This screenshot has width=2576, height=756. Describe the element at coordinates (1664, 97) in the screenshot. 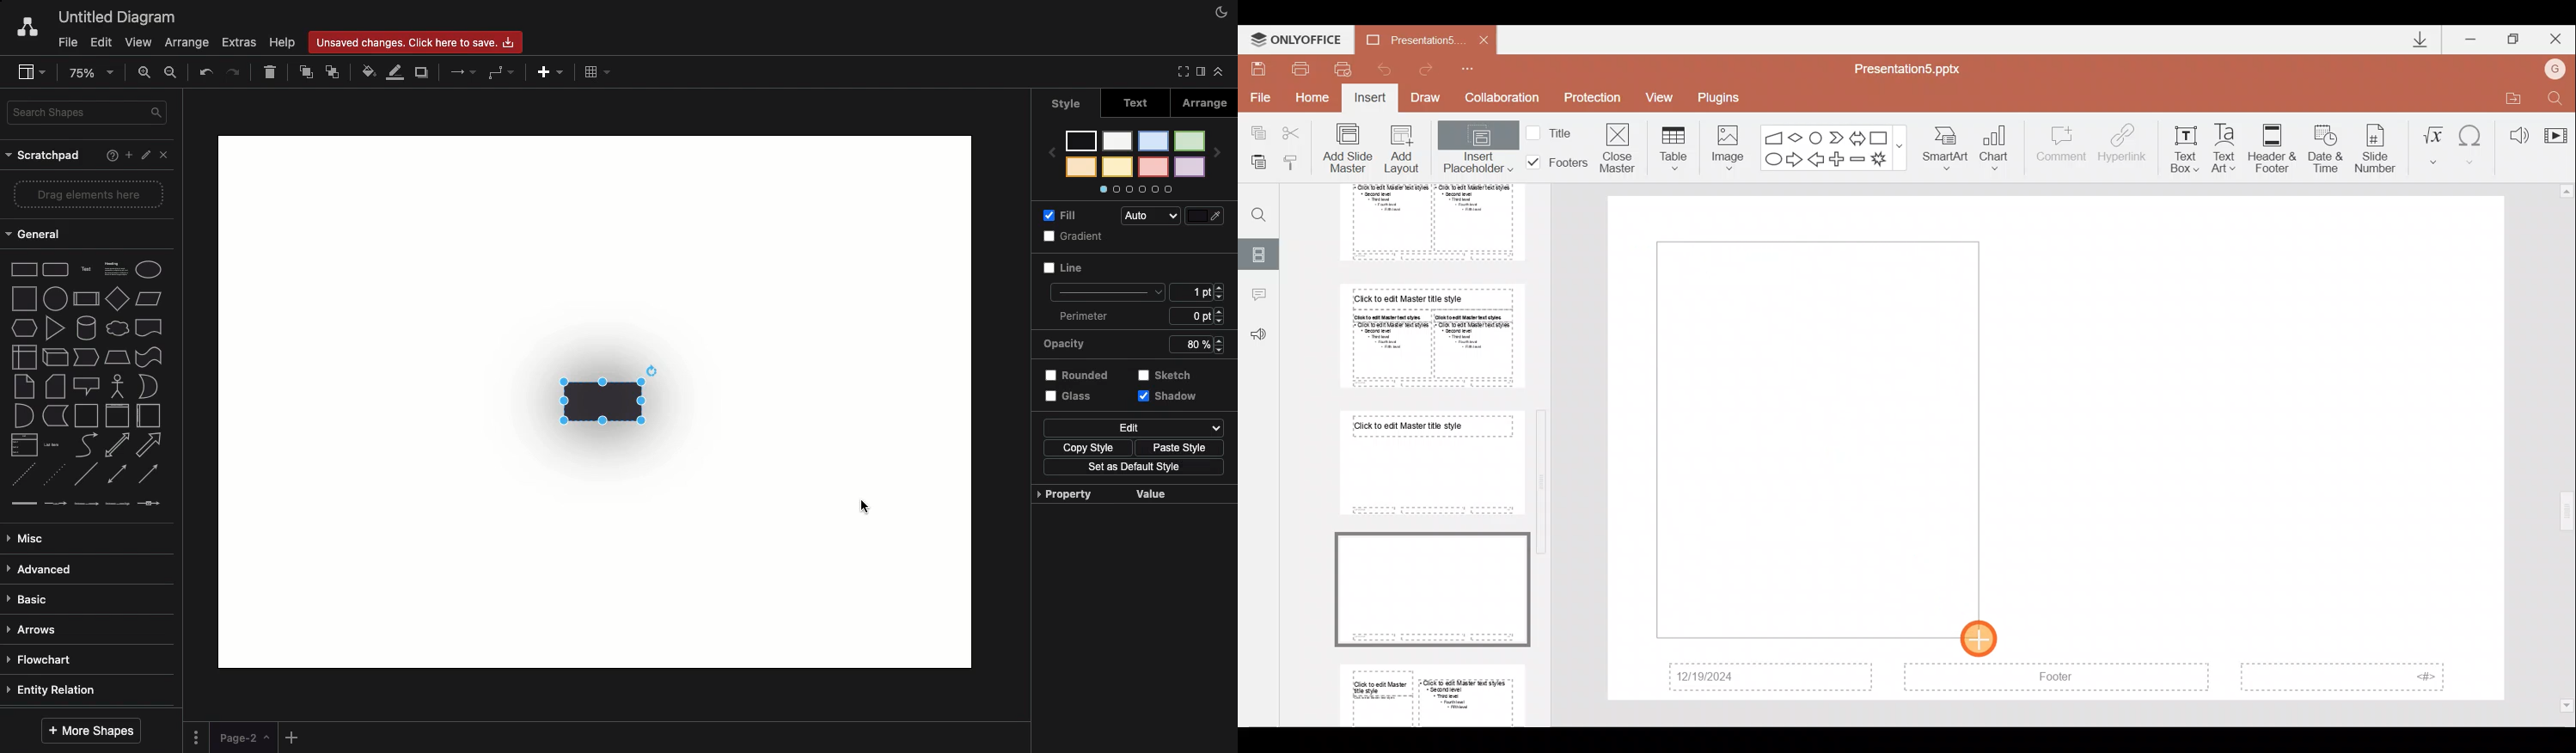

I see `View` at that location.